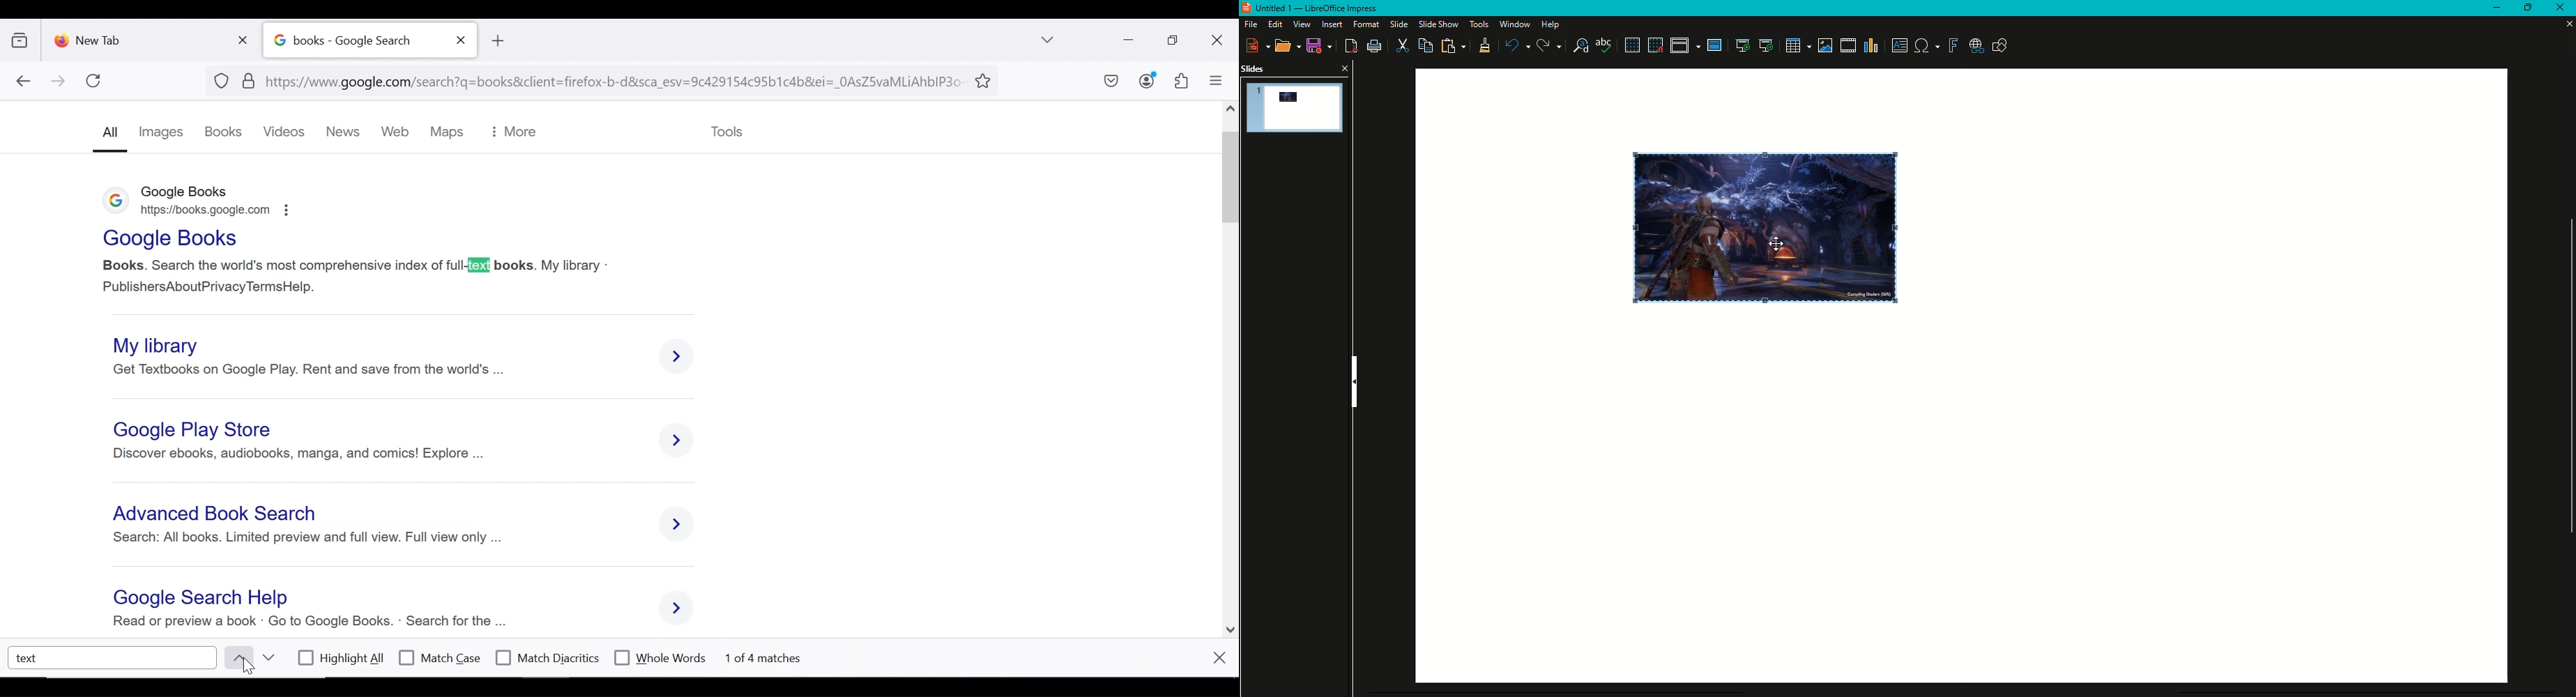 The width and height of the screenshot is (2576, 700). What do you see at coordinates (1110, 82) in the screenshot?
I see `save to pocket` at bounding box center [1110, 82].